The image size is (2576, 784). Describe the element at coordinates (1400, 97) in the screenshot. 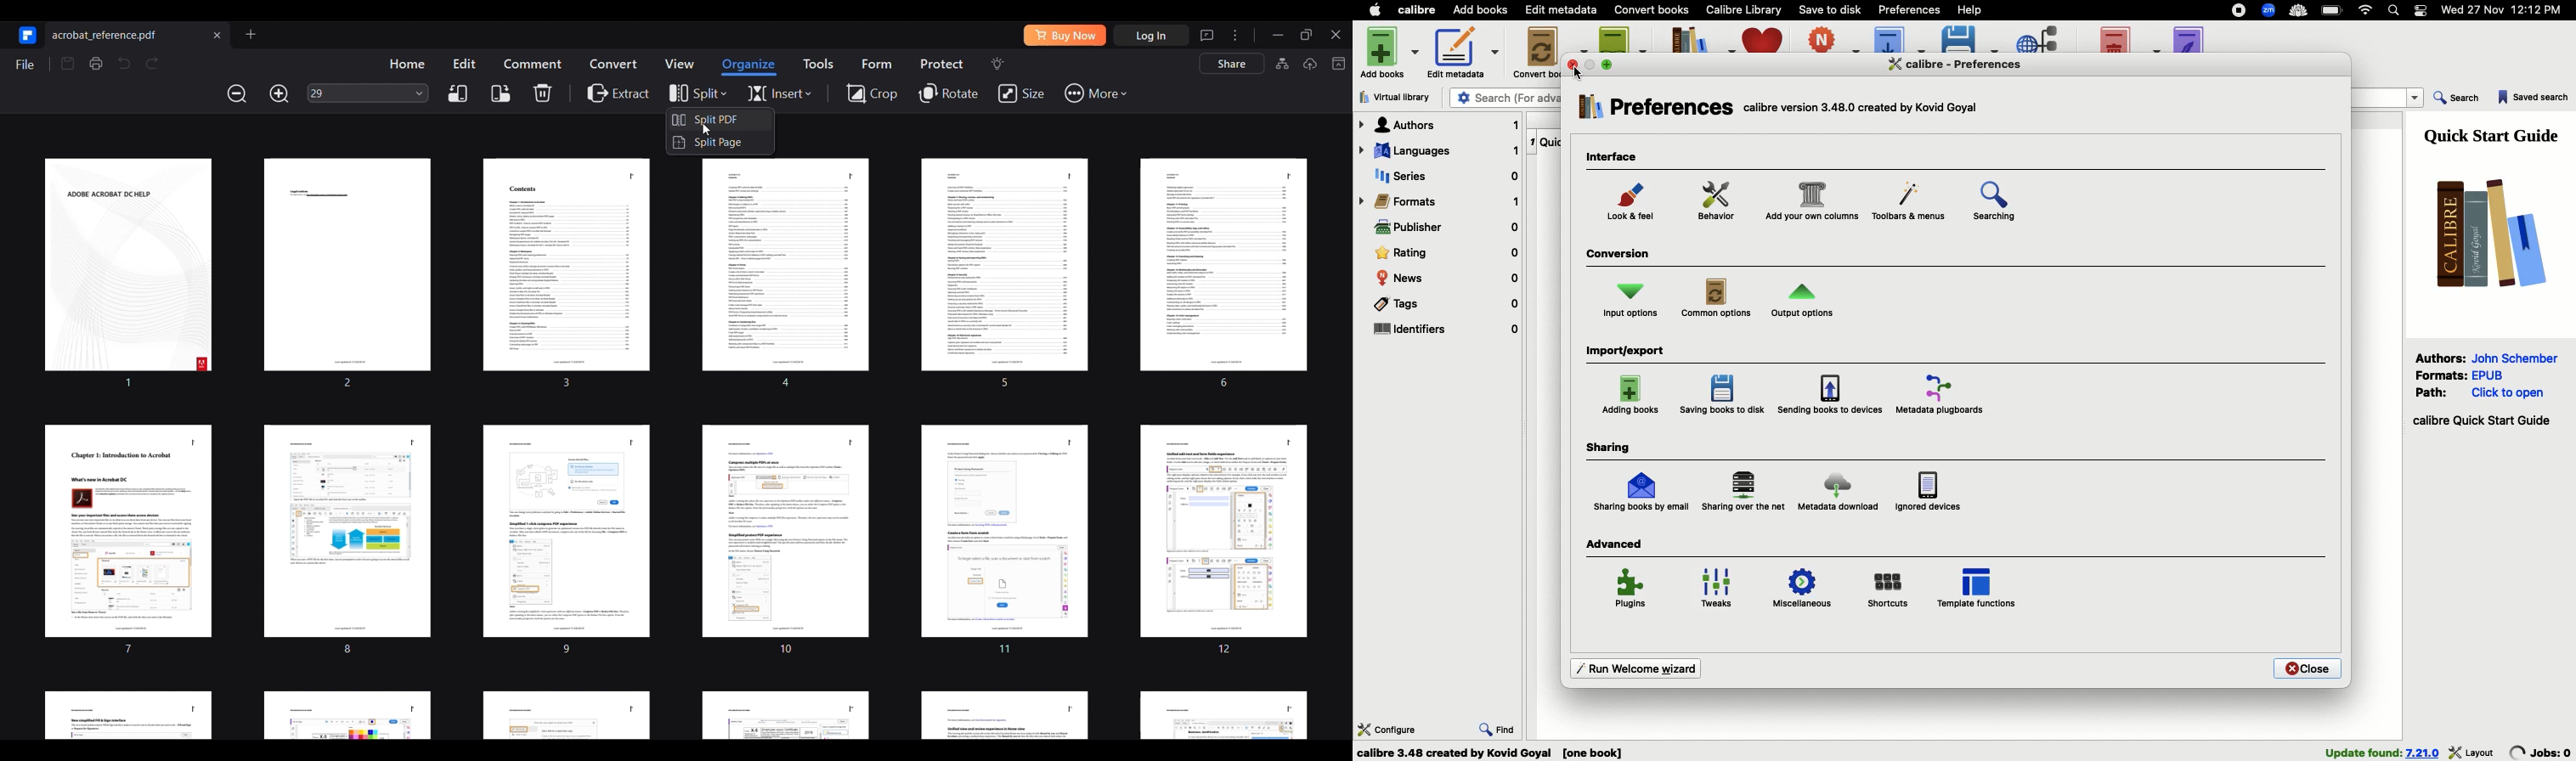

I see `Virtual library` at that location.